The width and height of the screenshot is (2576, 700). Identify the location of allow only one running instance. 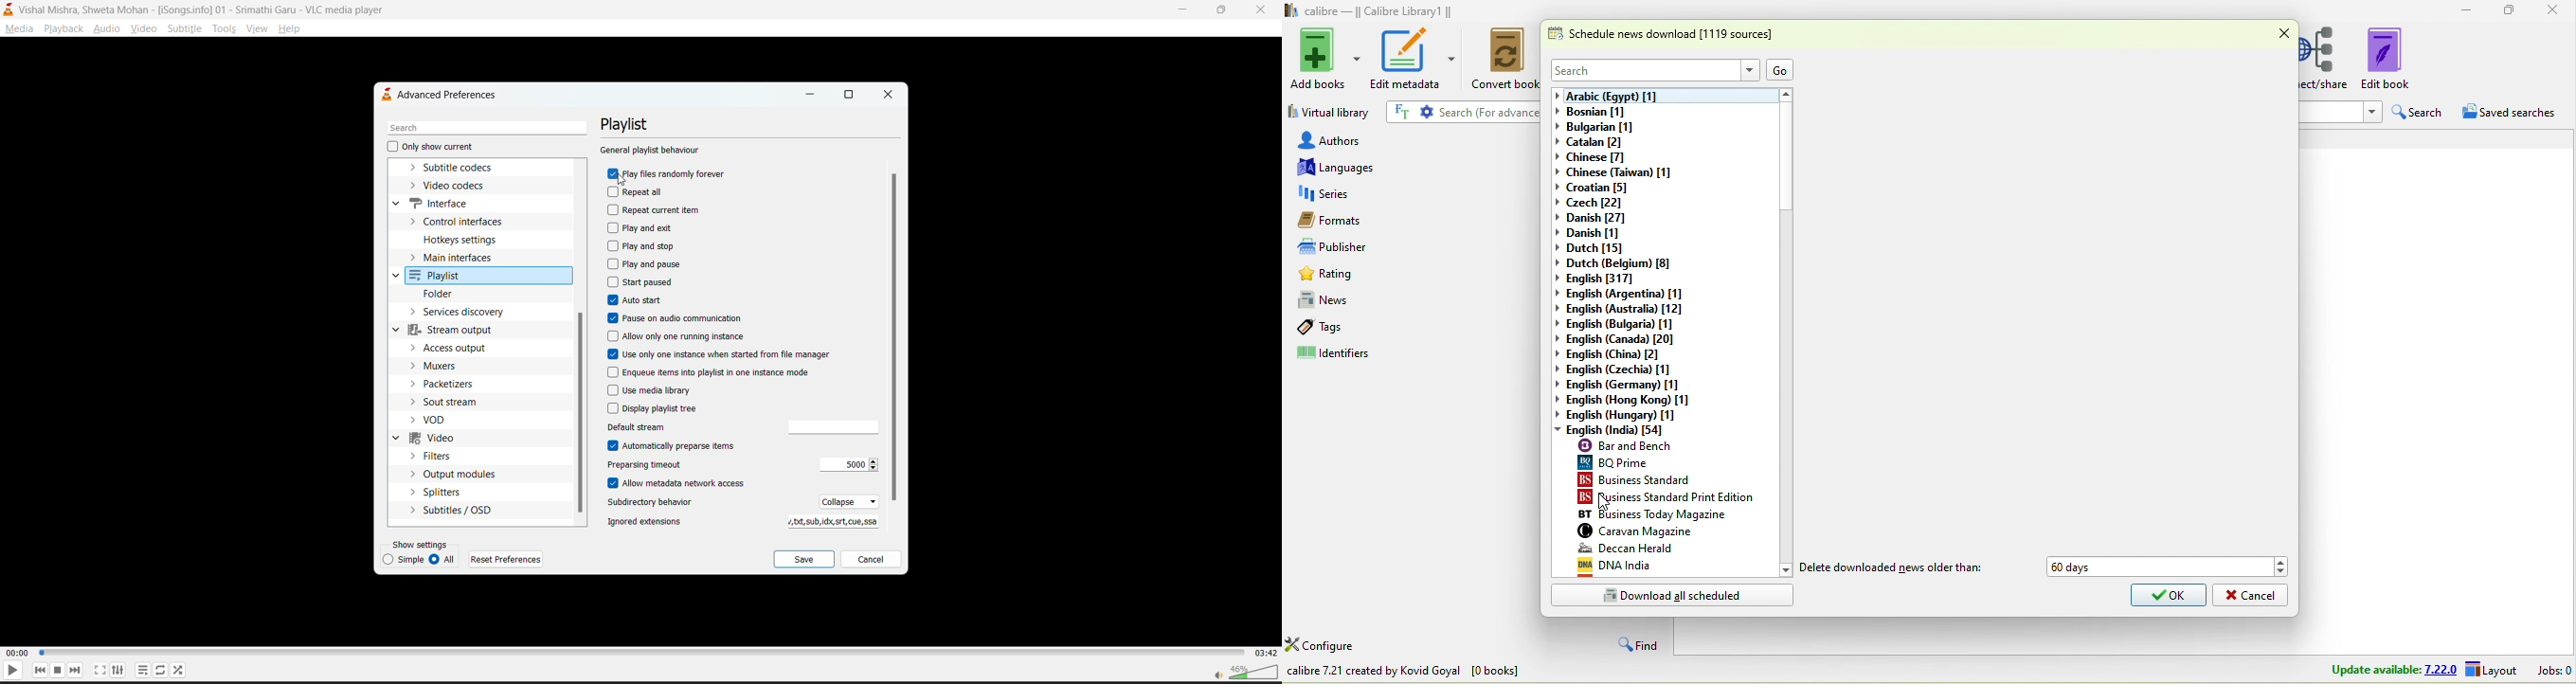
(677, 339).